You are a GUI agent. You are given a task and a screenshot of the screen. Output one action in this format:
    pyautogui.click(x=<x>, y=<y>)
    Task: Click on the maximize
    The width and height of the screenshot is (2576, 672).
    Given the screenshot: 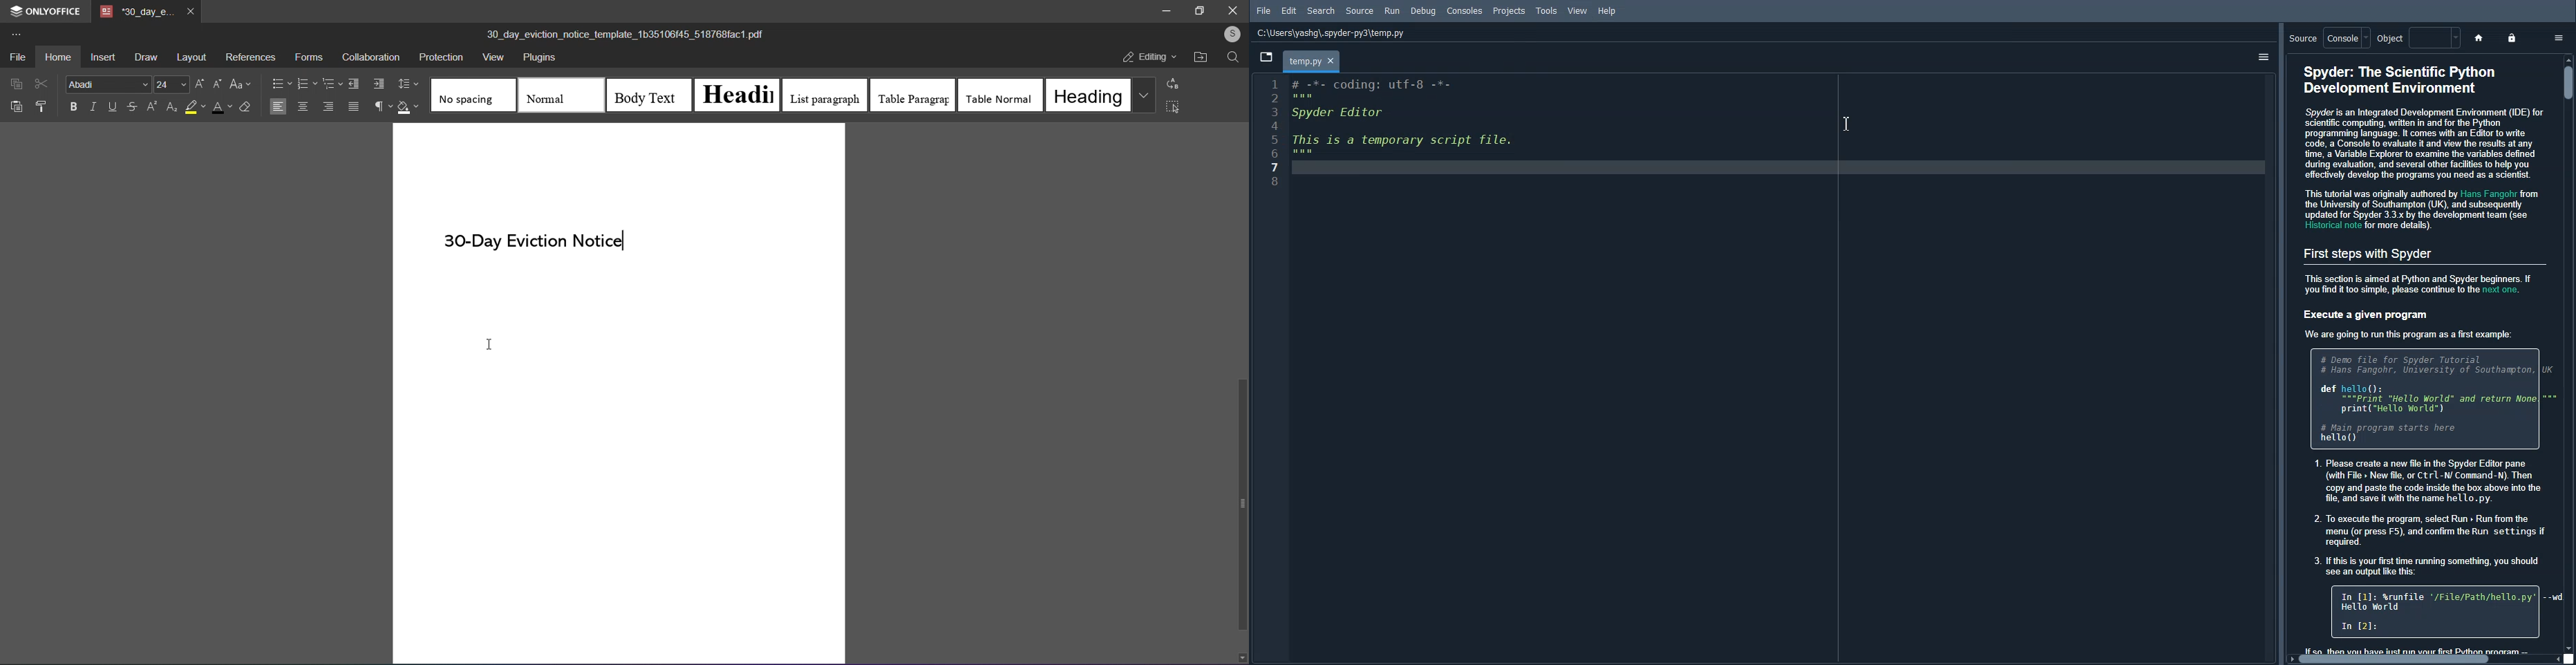 What is the action you would take?
    pyautogui.click(x=1199, y=12)
    